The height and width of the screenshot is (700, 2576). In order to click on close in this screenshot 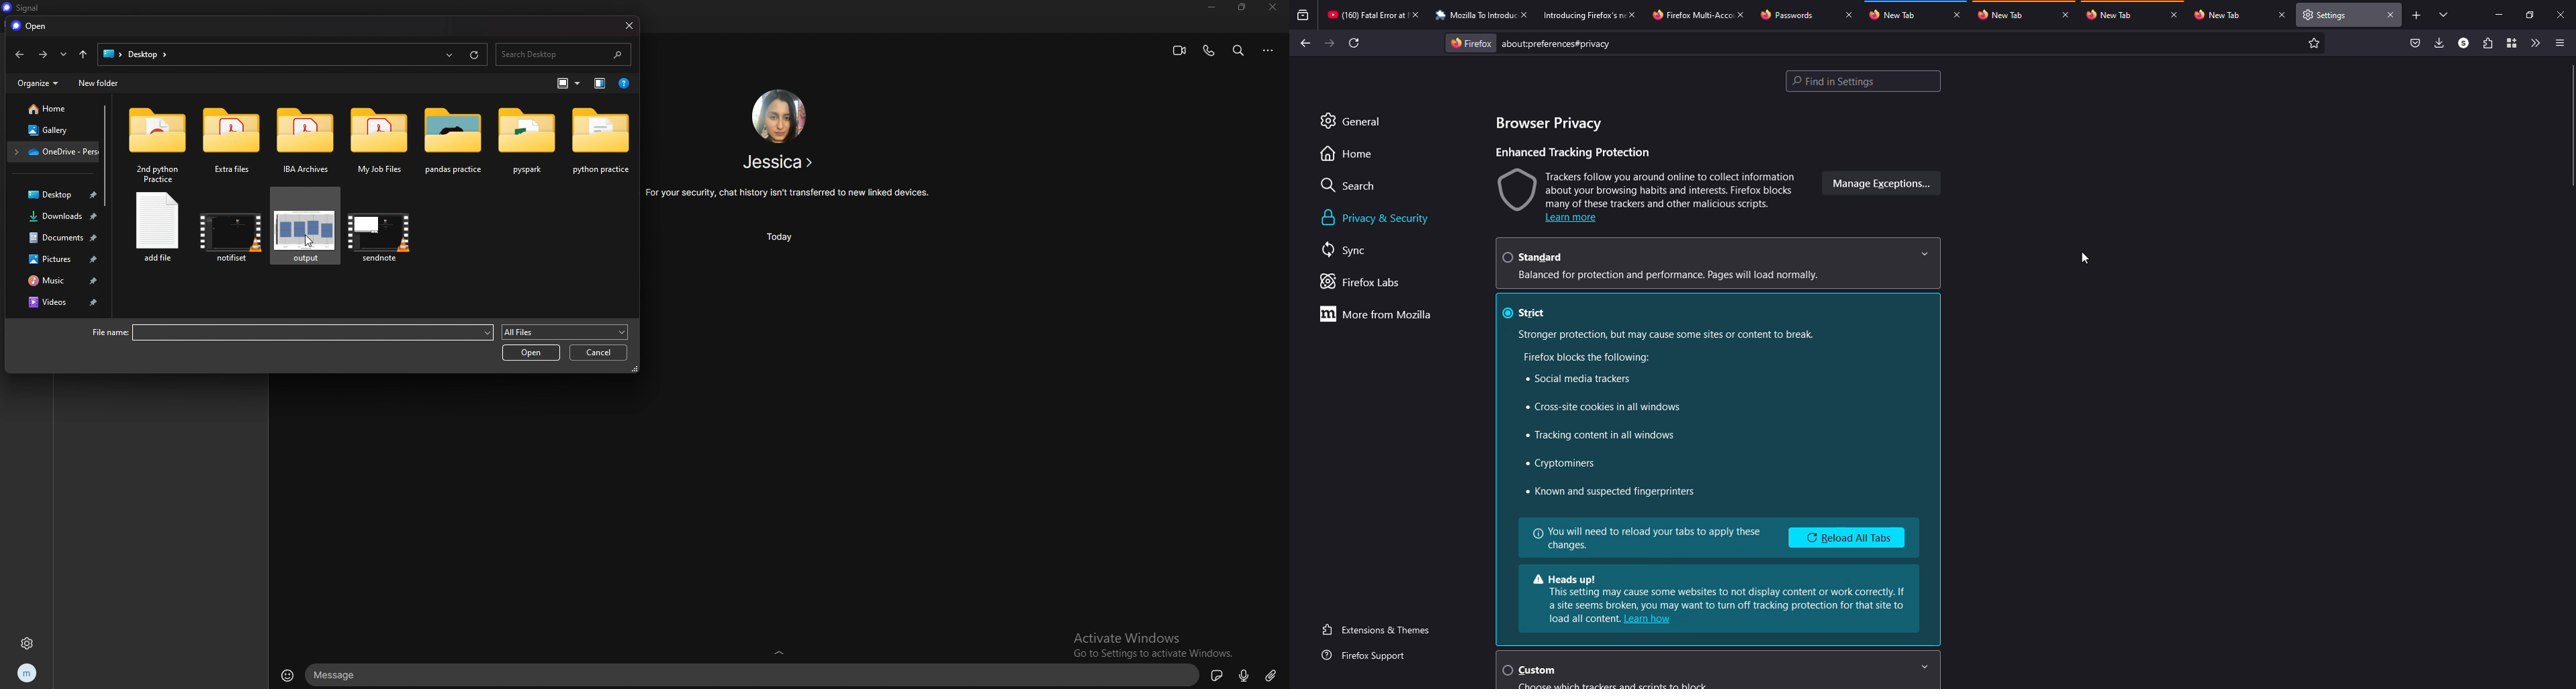, I will do `click(1958, 15)`.